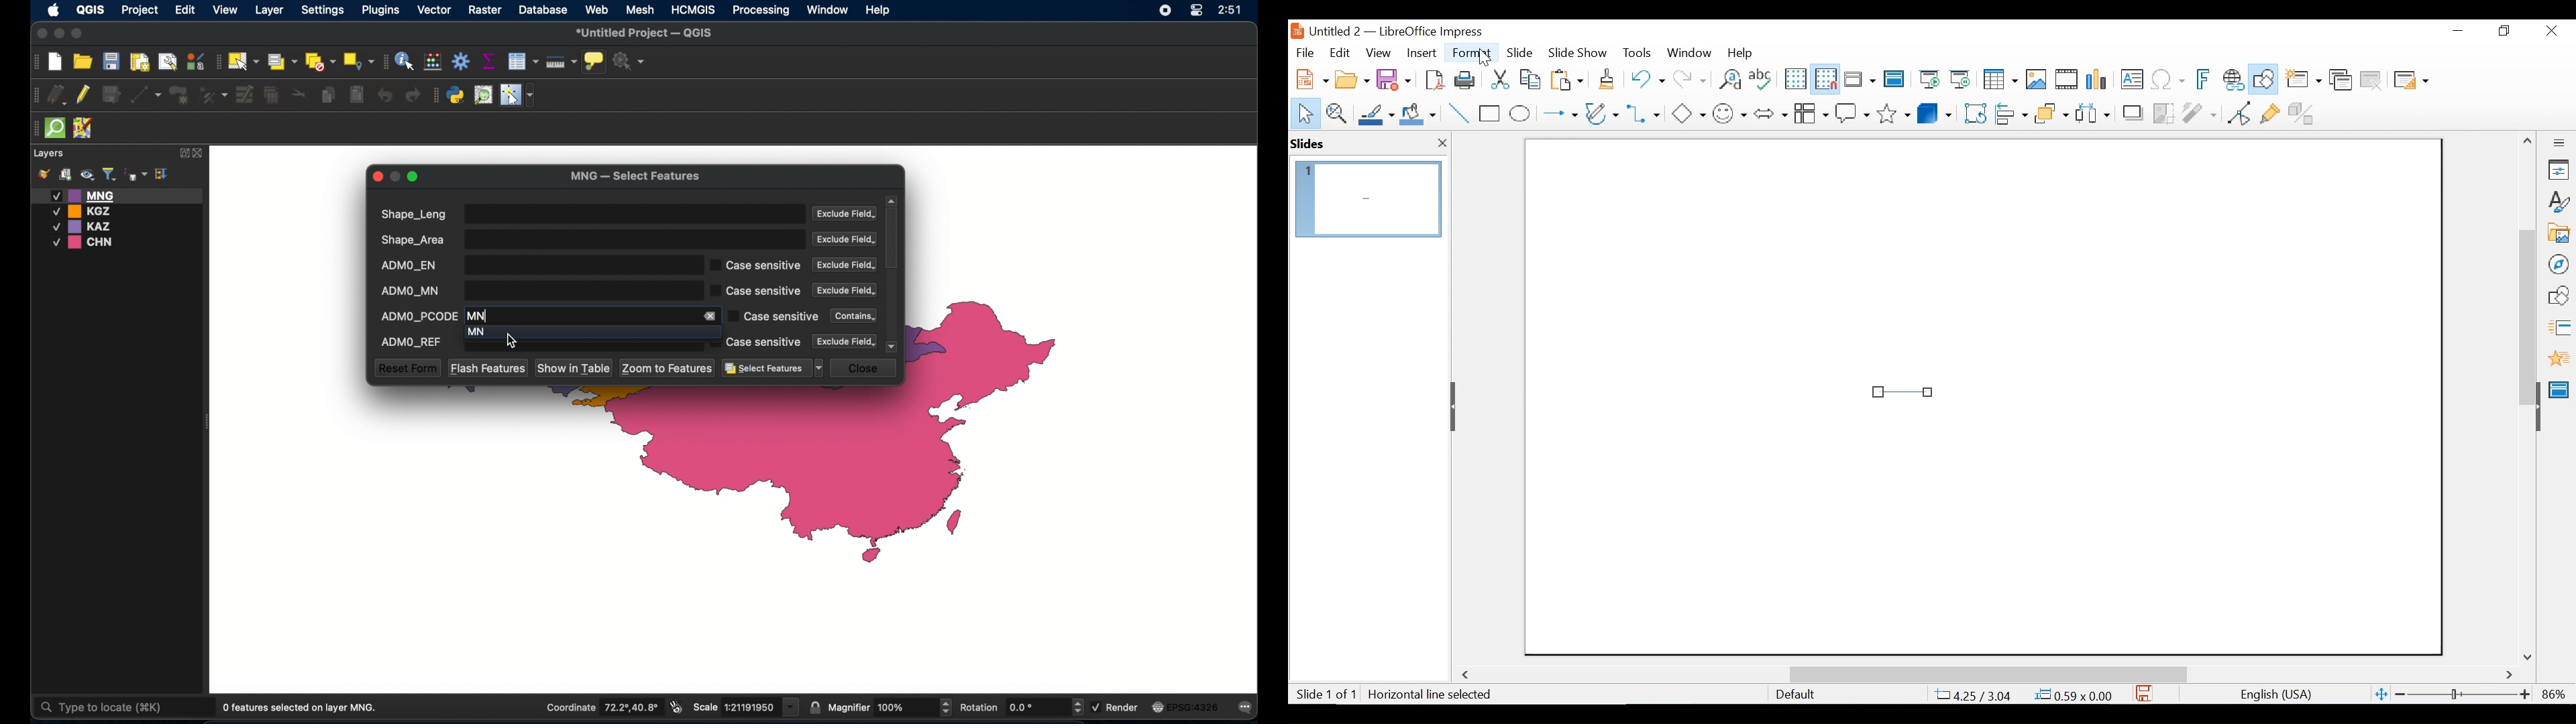 This screenshot has width=2576, height=728. I want to click on Close, so click(2550, 32).